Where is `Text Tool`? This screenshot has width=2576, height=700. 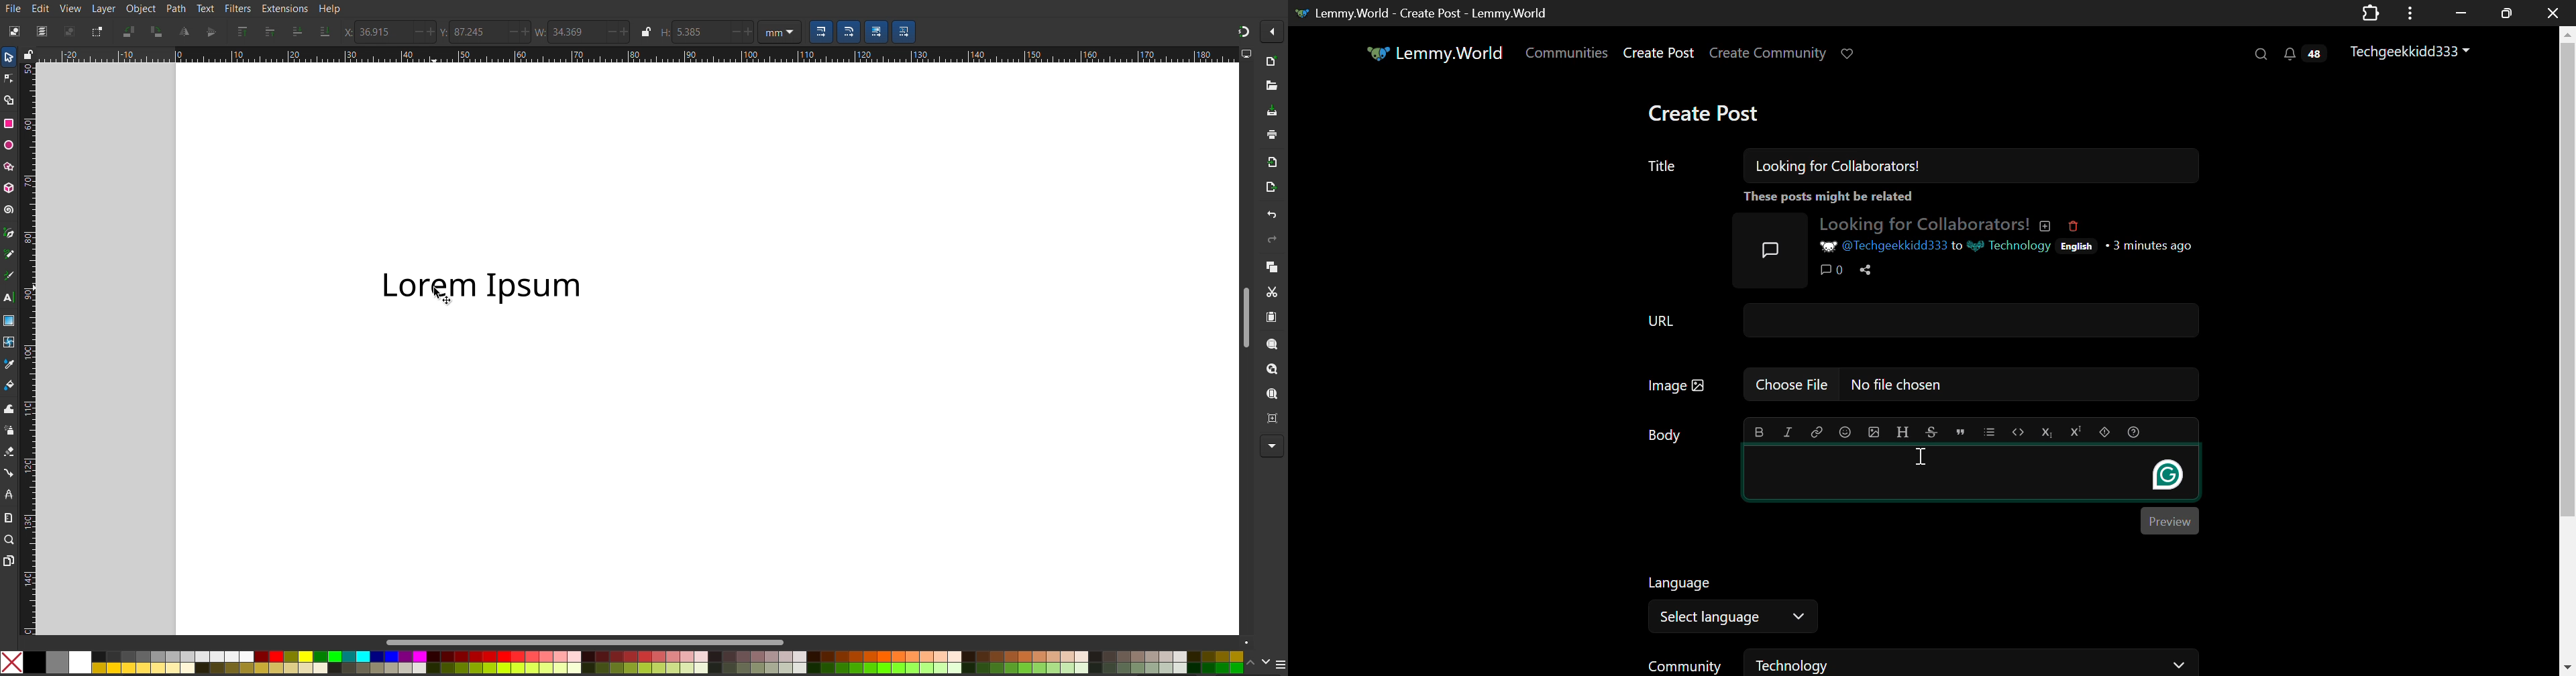
Text Tool is located at coordinates (11, 299).